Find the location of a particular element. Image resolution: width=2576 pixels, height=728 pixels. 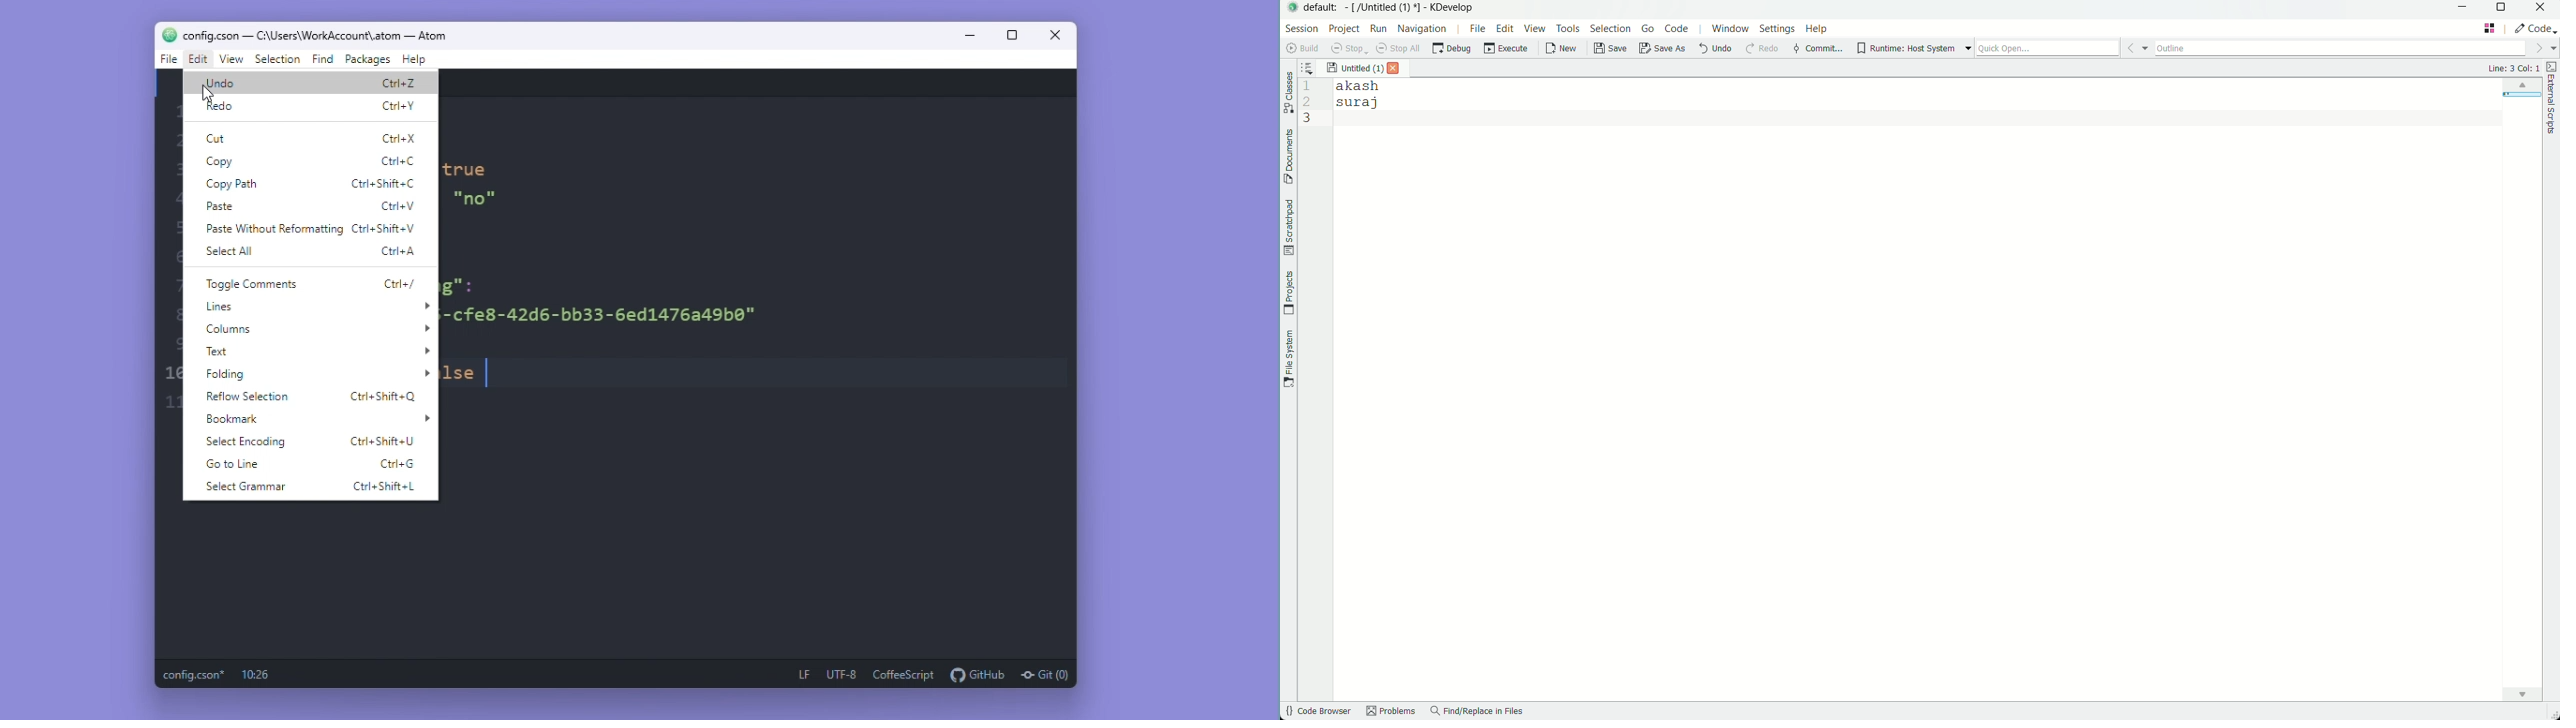

git(0) is located at coordinates (1046, 673).